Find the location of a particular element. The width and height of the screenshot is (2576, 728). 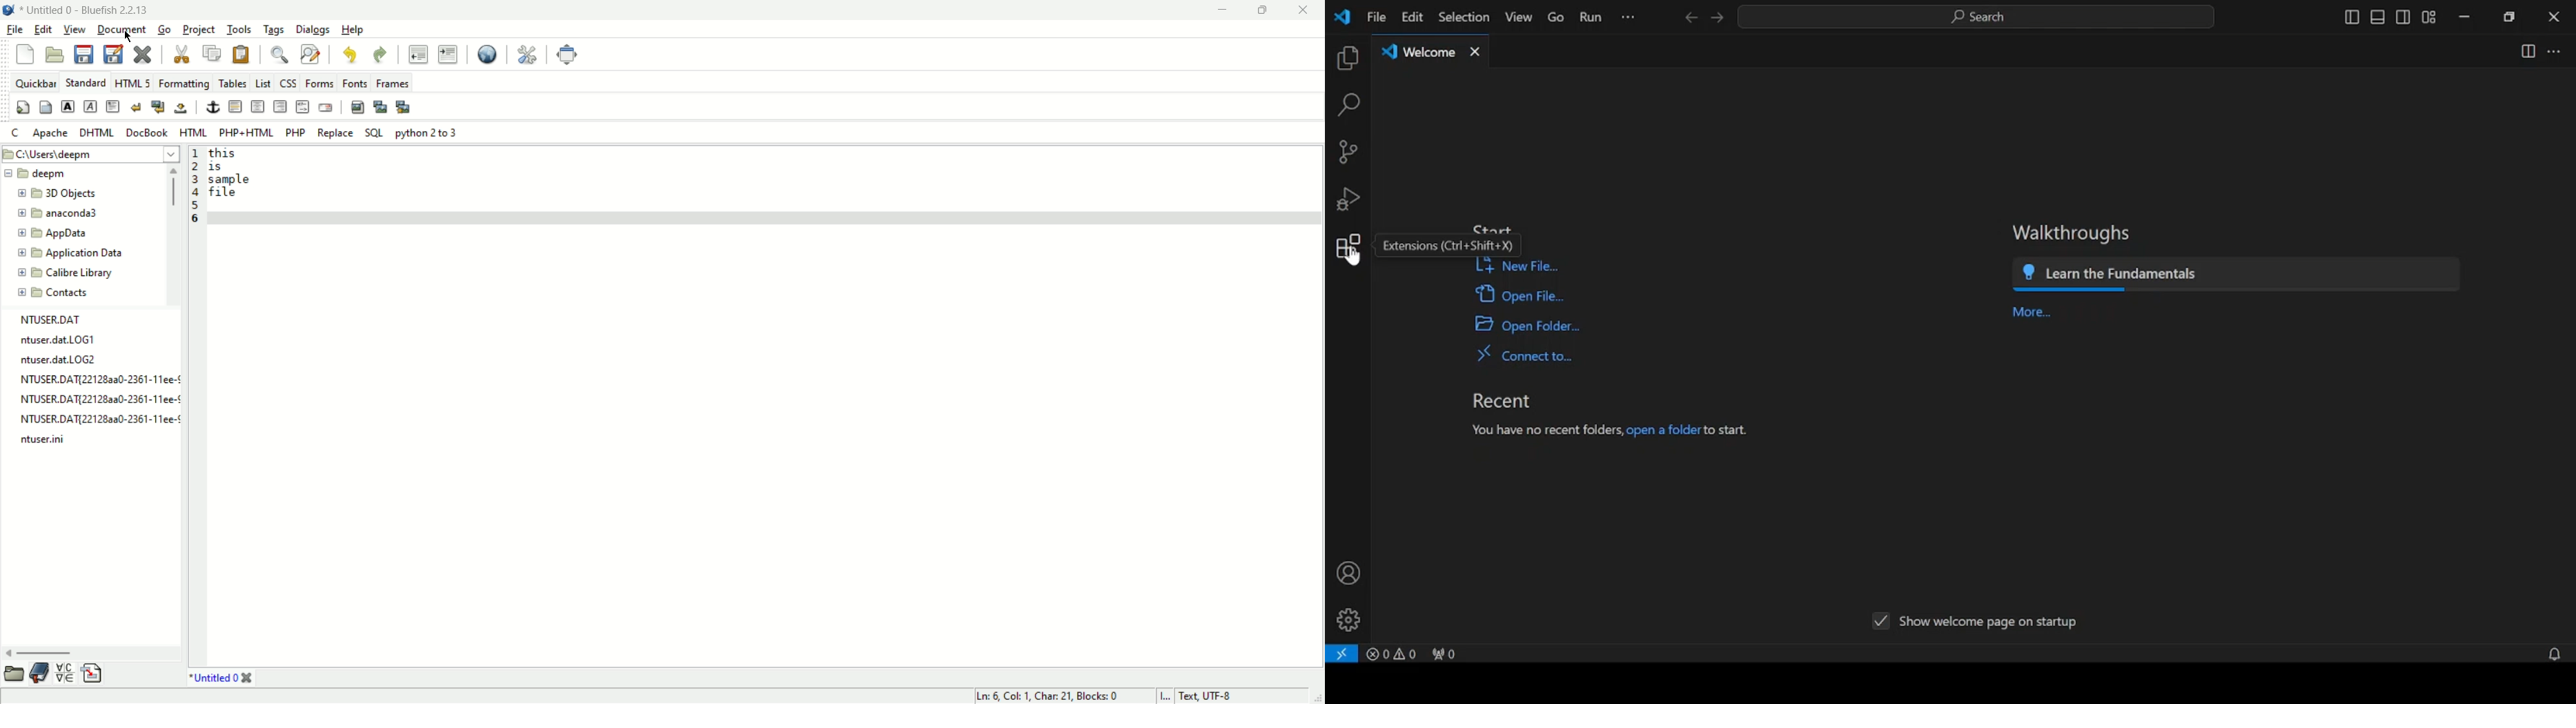

REPLACE is located at coordinates (335, 133).